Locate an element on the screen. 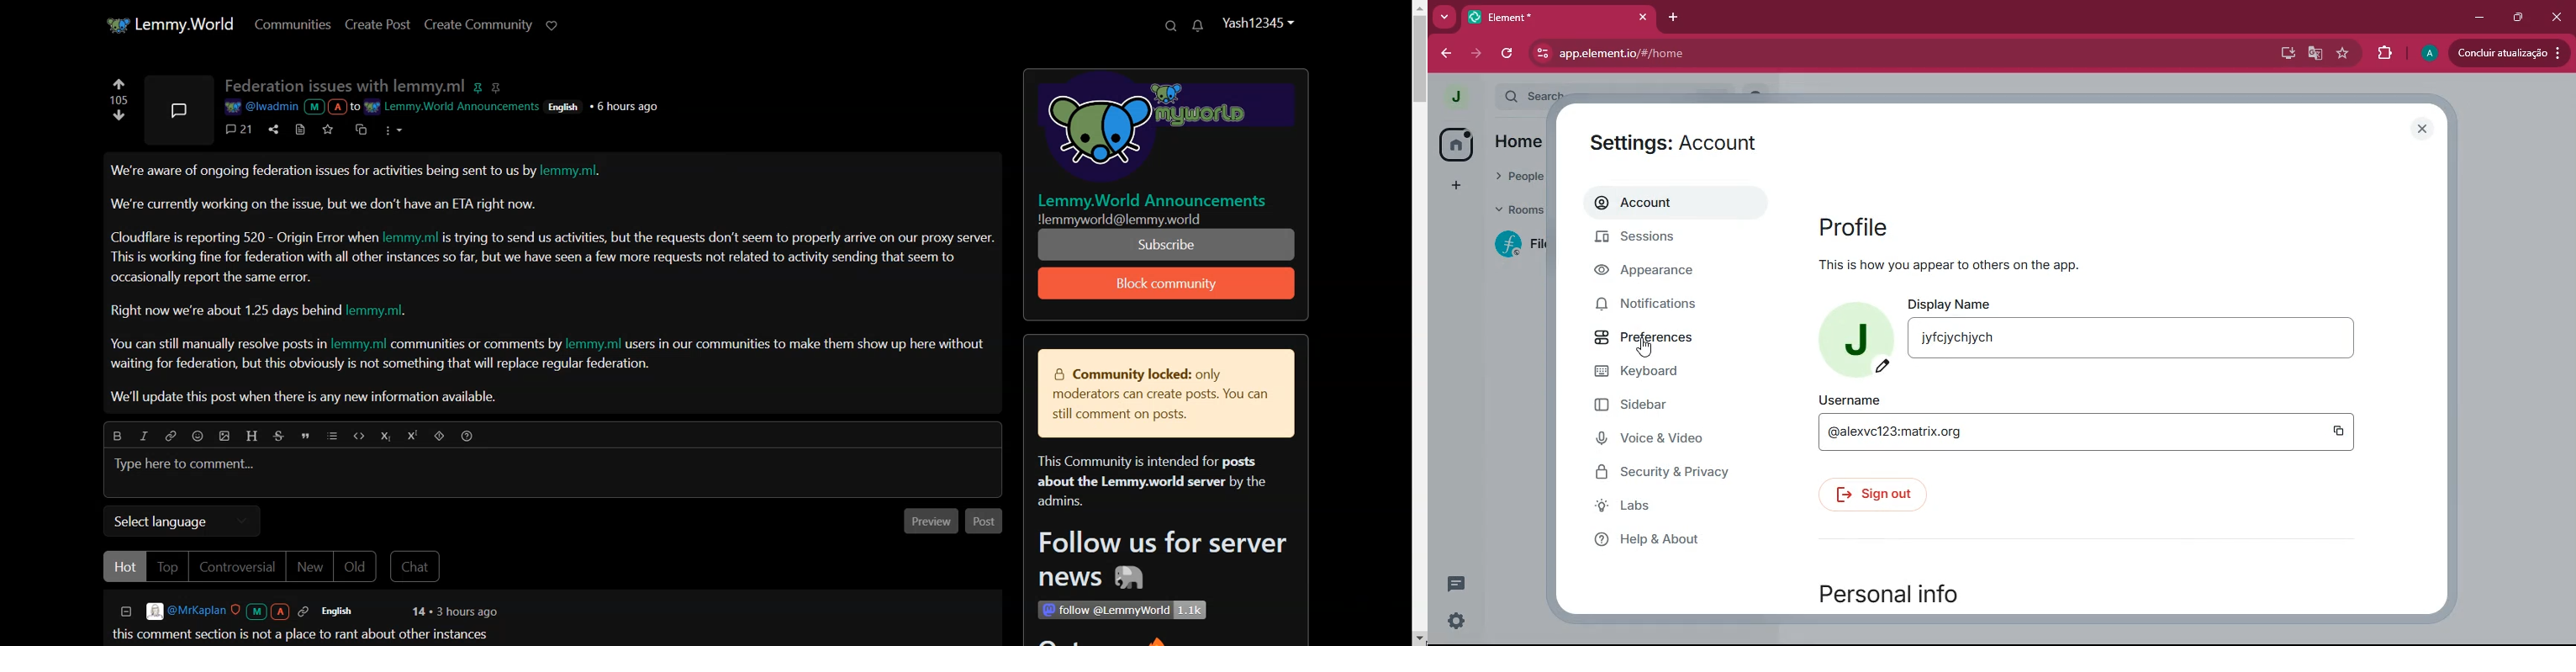 This screenshot has width=2576, height=672. sidebar is located at coordinates (1662, 406).